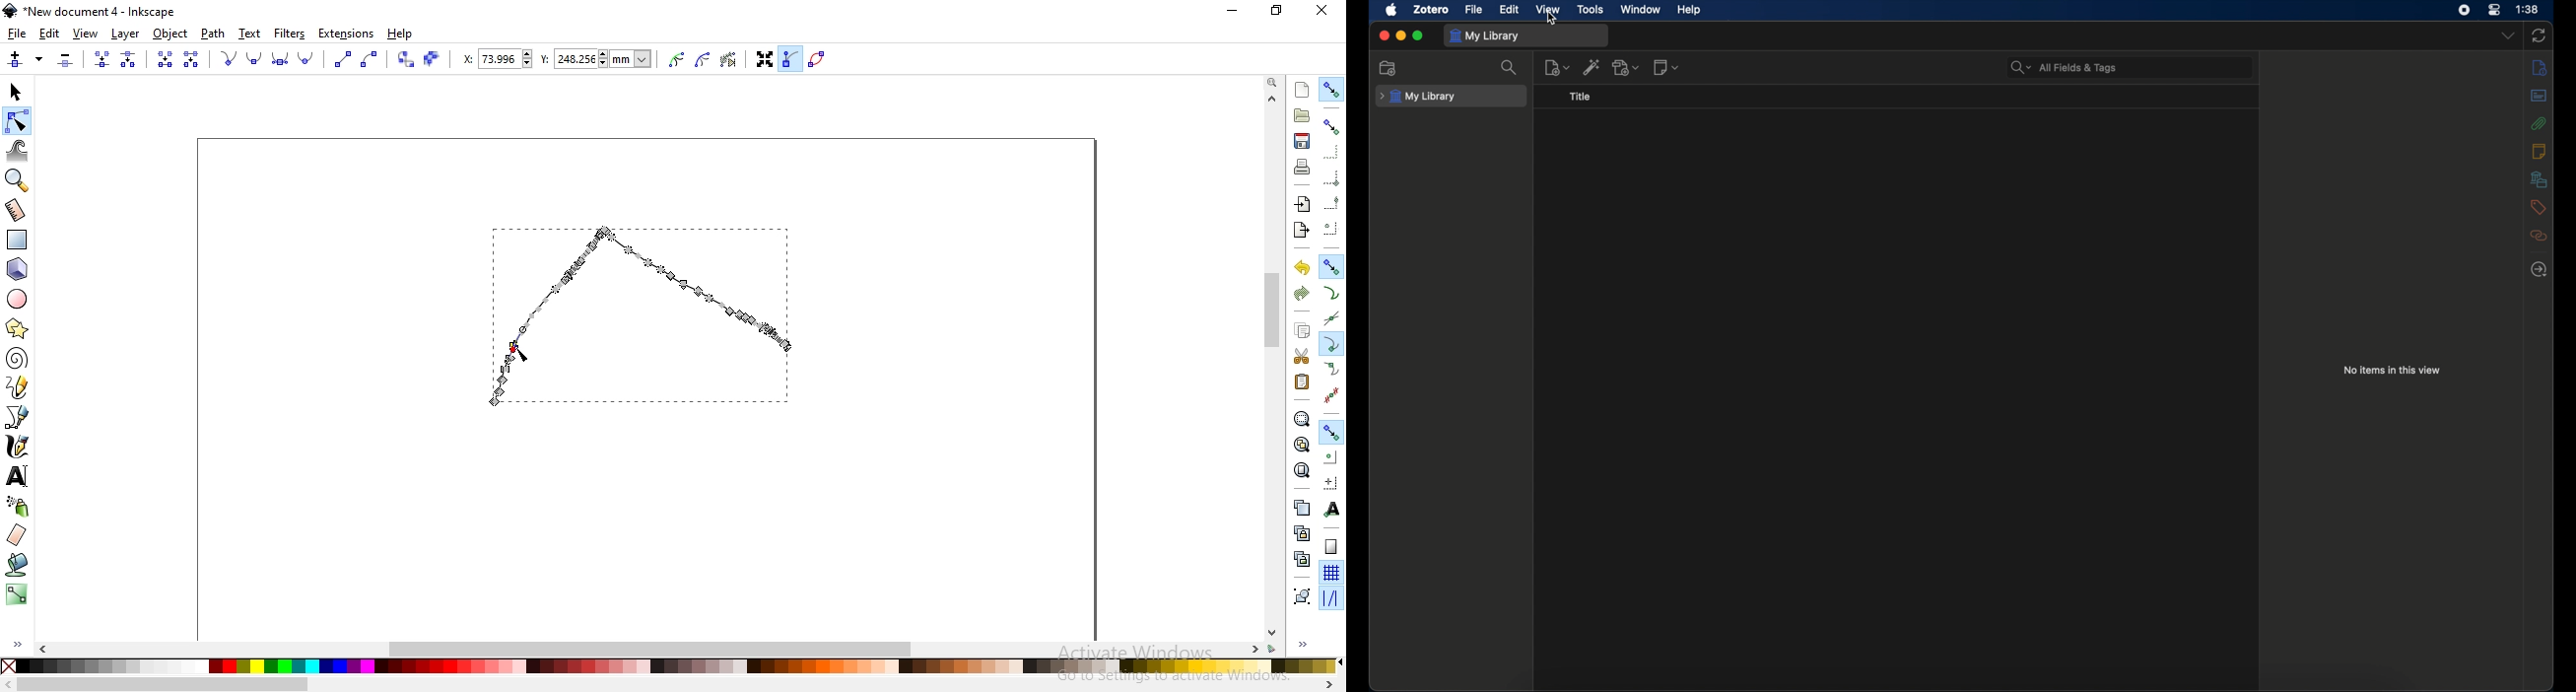 Image resolution: width=2576 pixels, height=700 pixels. I want to click on , so click(1331, 177).